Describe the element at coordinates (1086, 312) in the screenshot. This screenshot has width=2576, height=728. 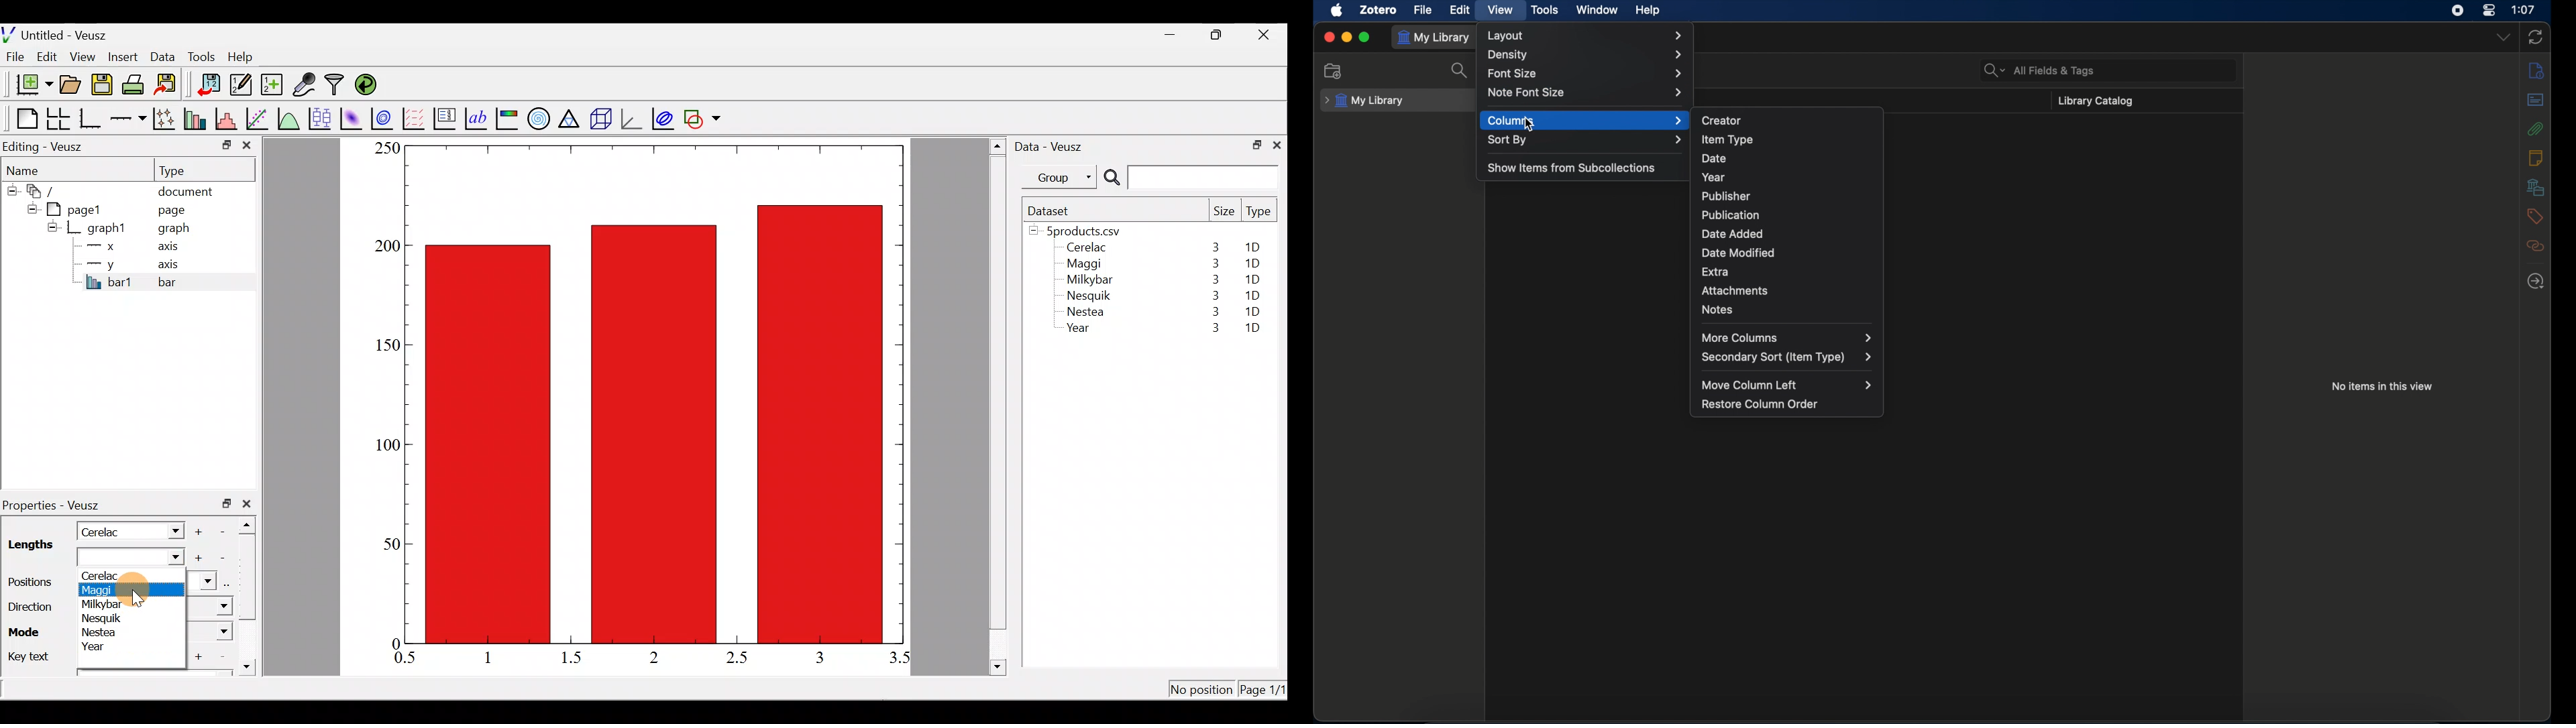
I see `Nestea` at that location.